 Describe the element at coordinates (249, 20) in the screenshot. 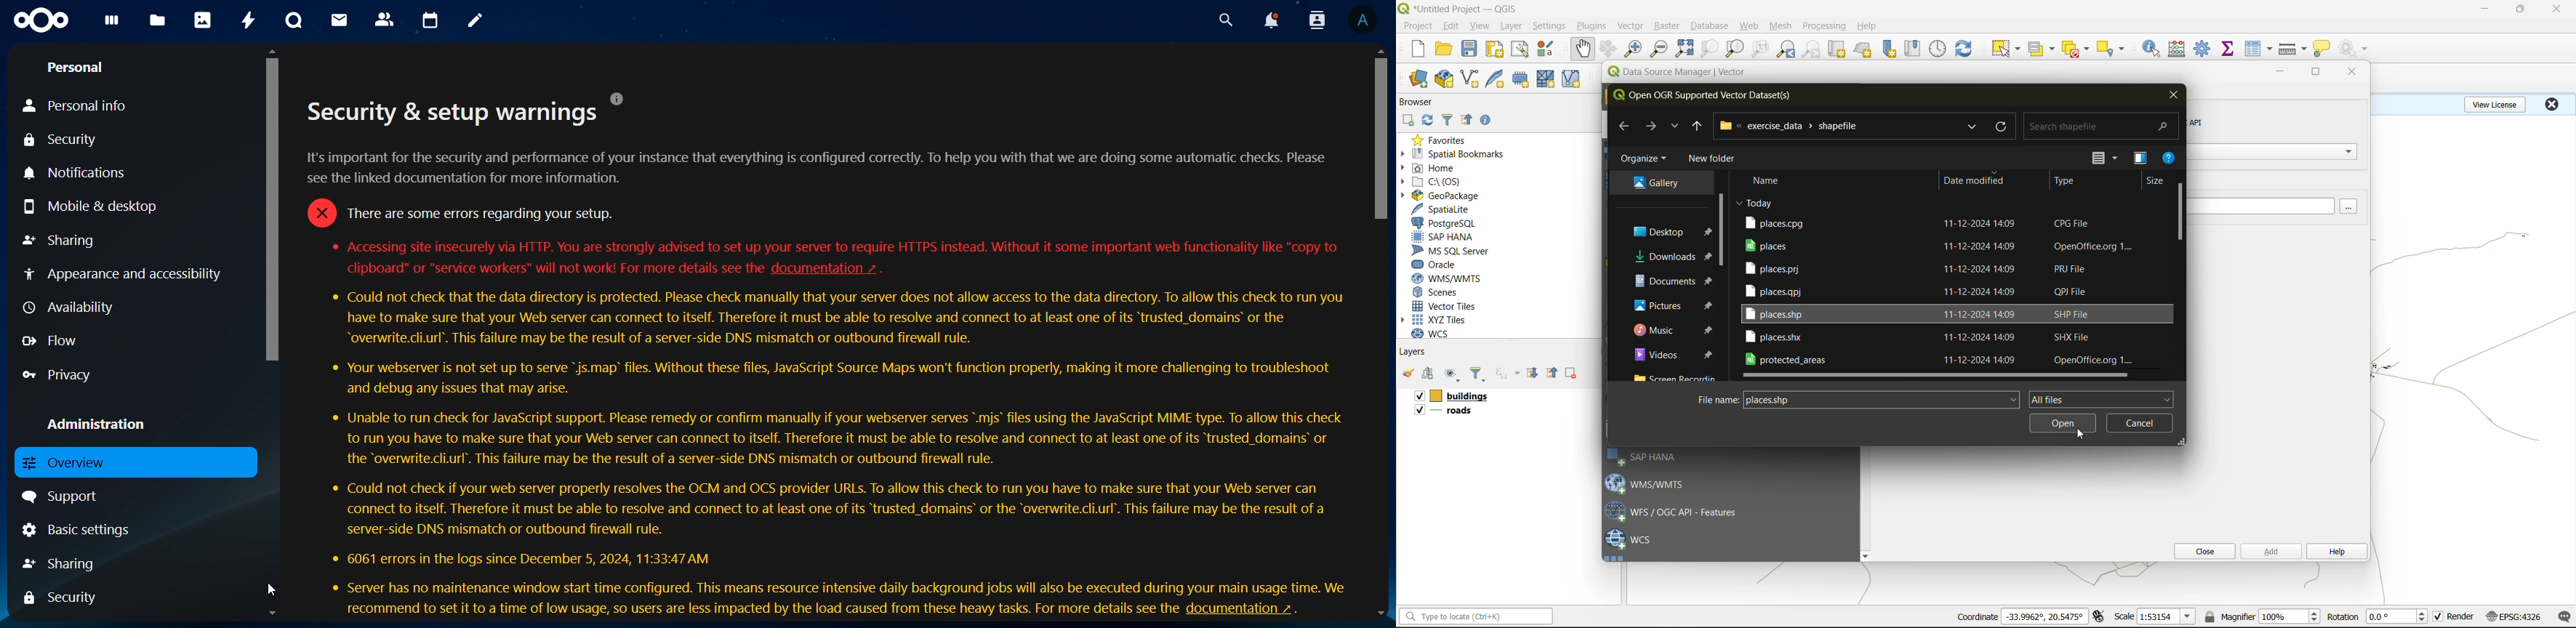

I see `activity` at that location.